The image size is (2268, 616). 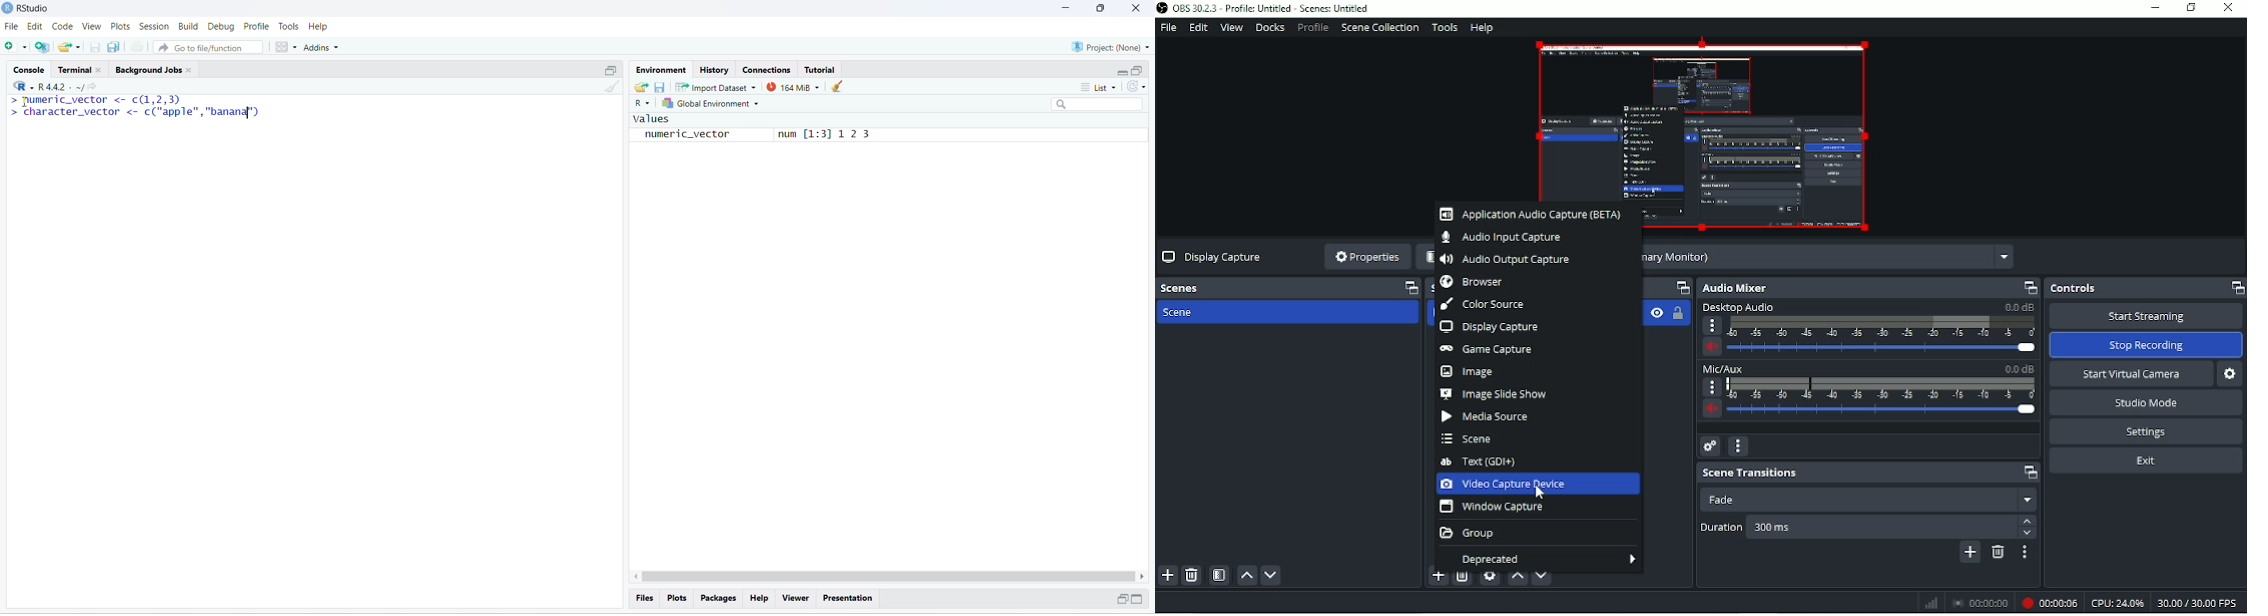 What do you see at coordinates (2050, 603) in the screenshot?
I see `Recording 00:00:03` at bounding box center [2050, 603].